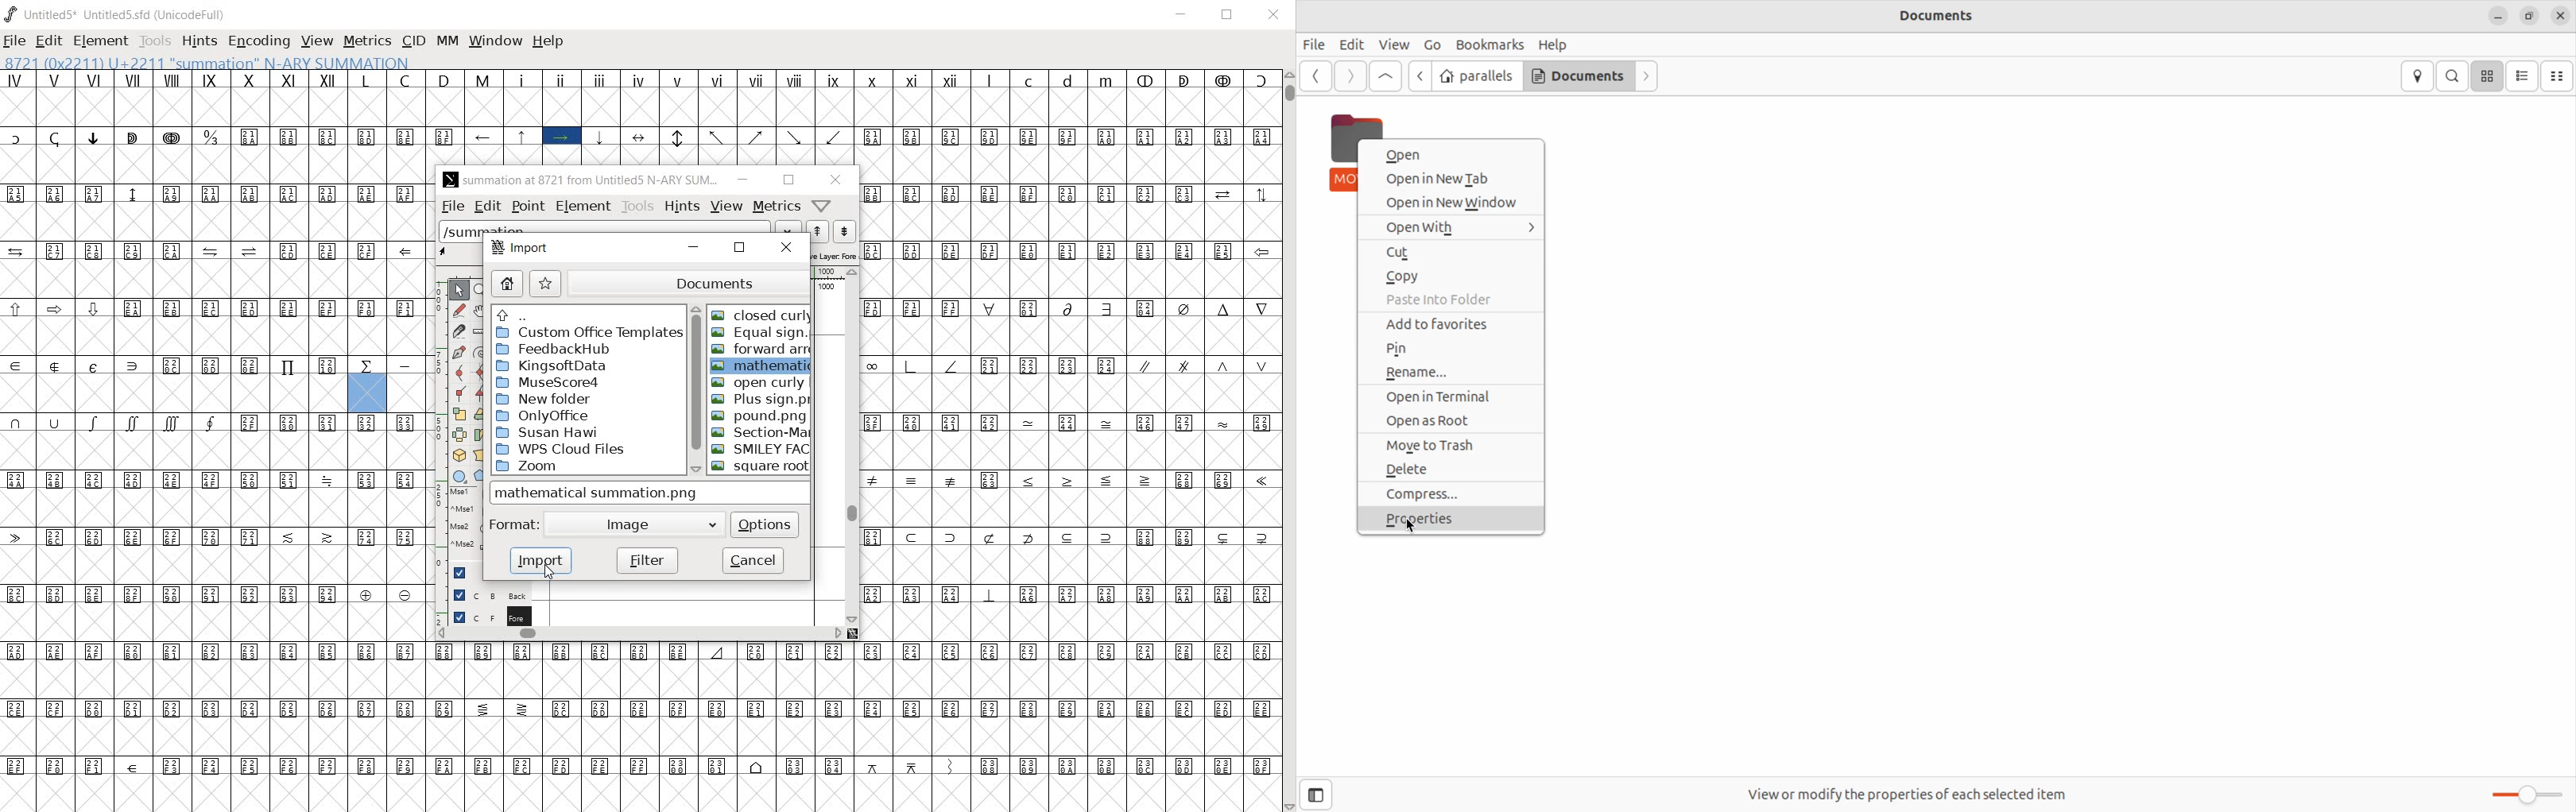 The width and height of the screenshot is (2576, 812). I want to click on MAGNIFY, so click(482, 290).